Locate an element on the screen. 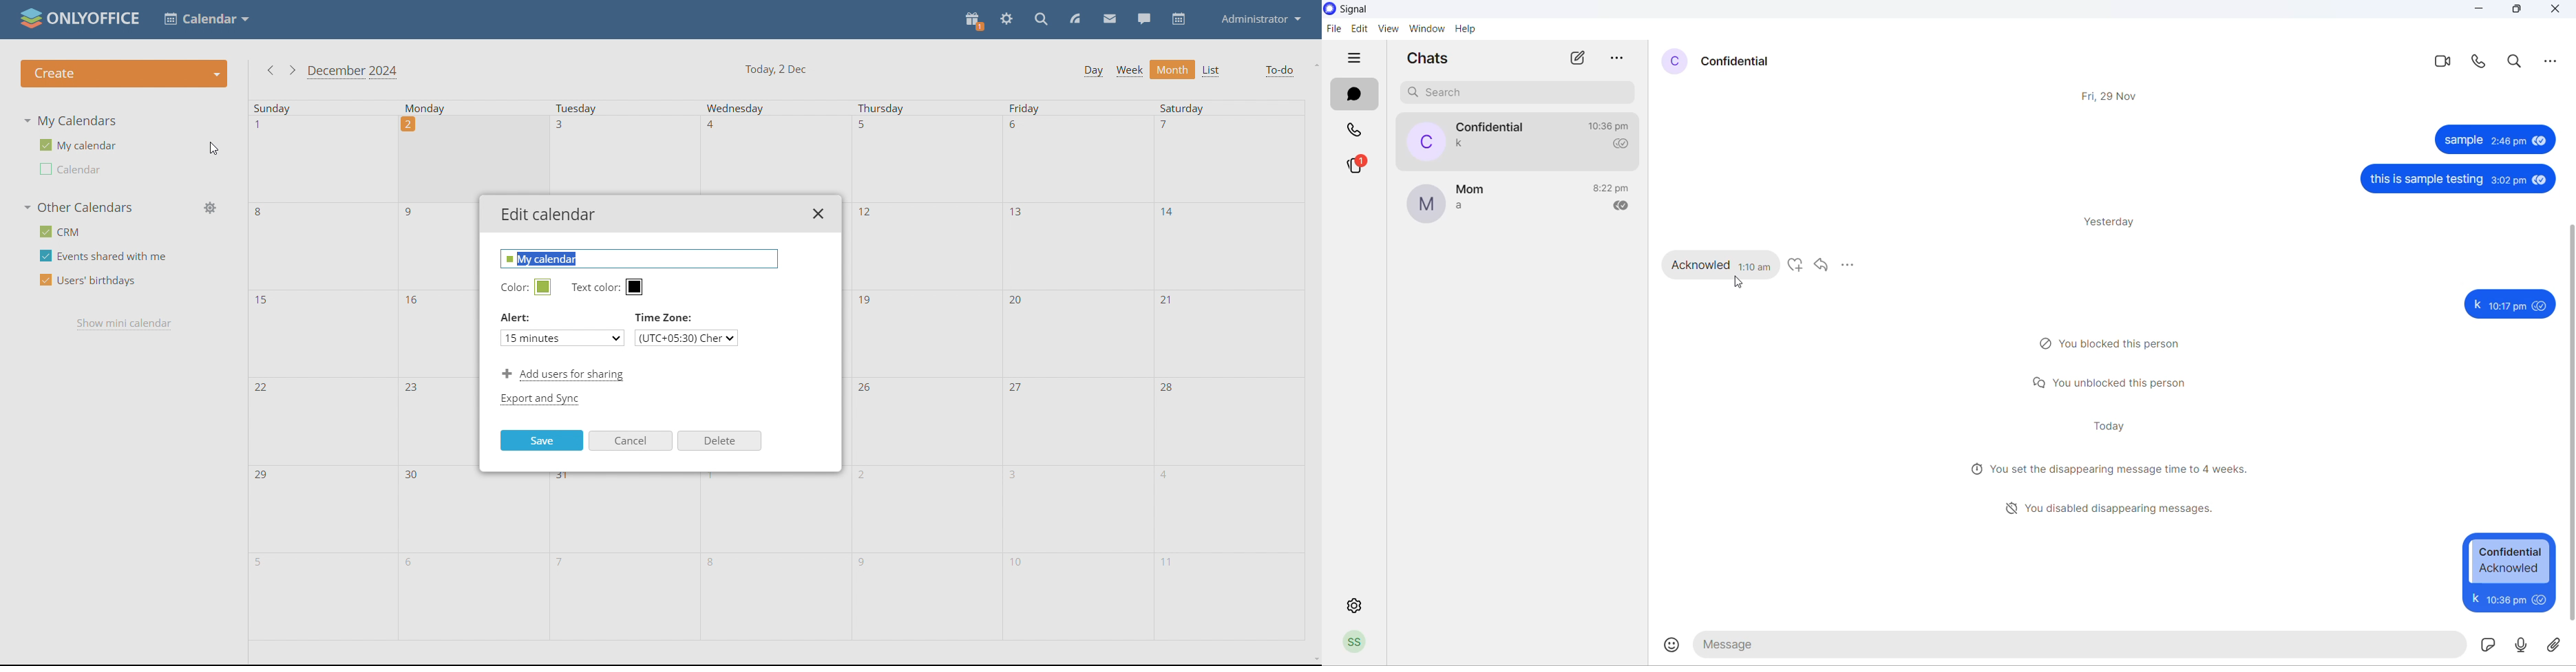 Image resolution: width=2576 pixels, height=672 pixels. reply is located at coordinates (1822, 264).